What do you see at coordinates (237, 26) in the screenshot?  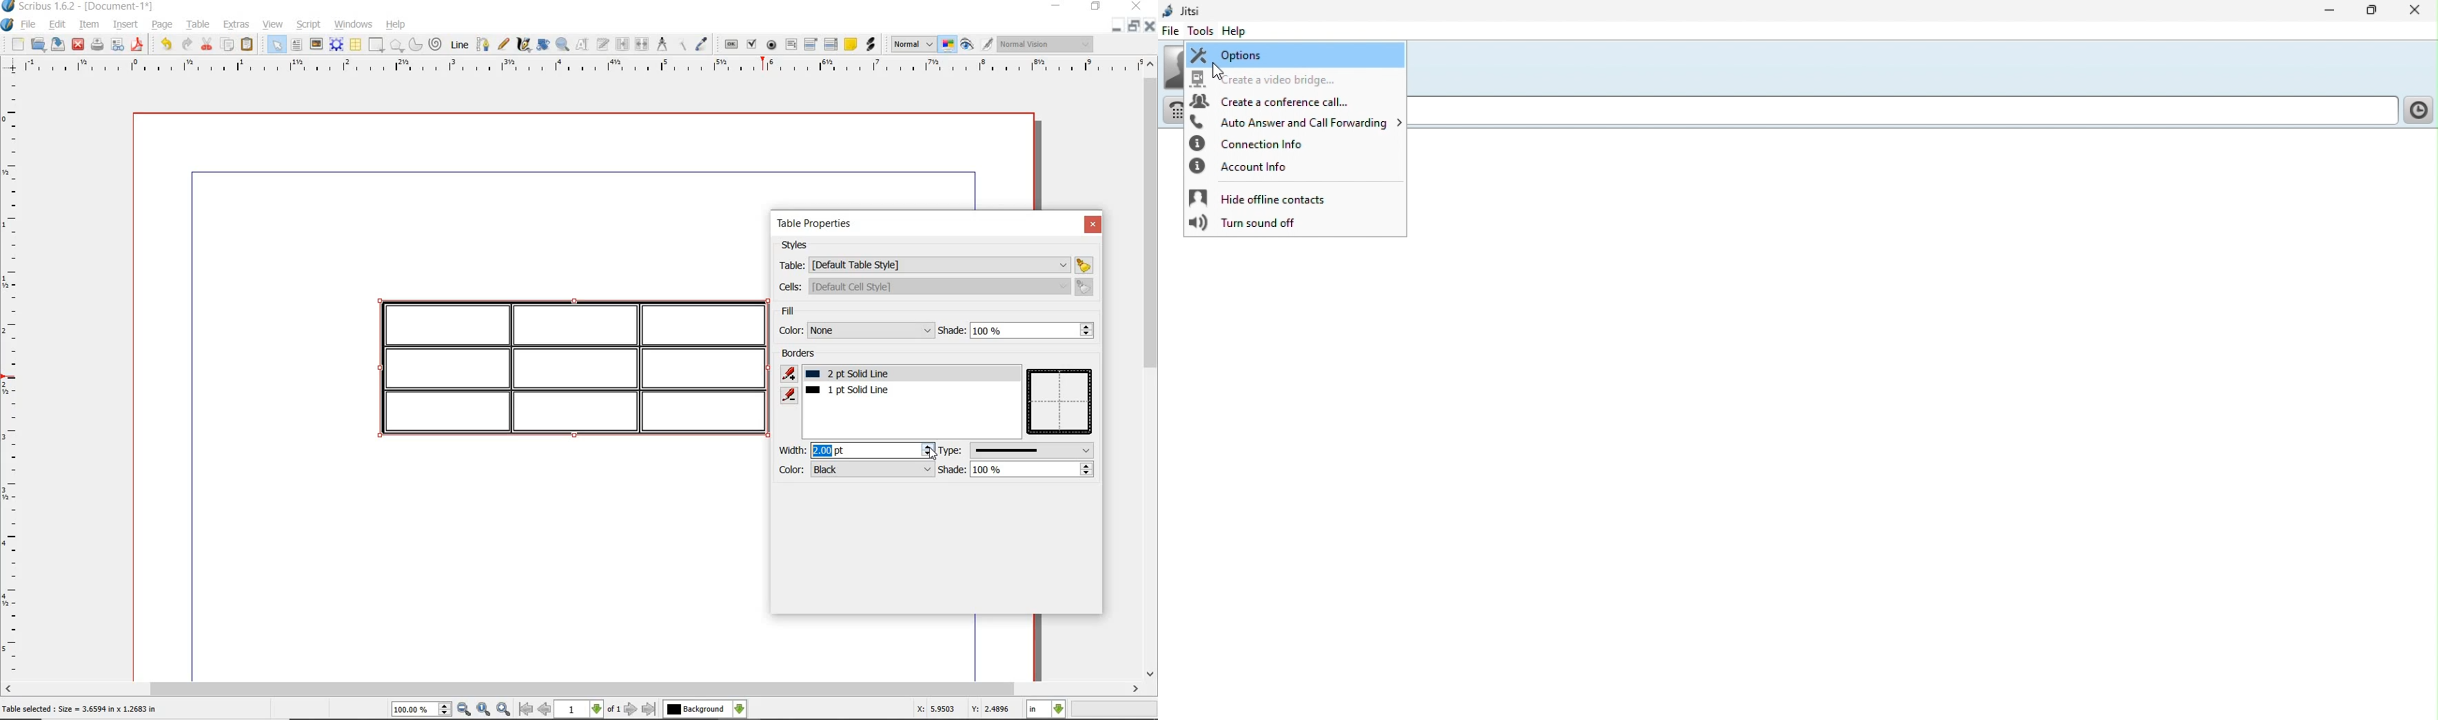 I see `extras` at bounding box center [237, 26].